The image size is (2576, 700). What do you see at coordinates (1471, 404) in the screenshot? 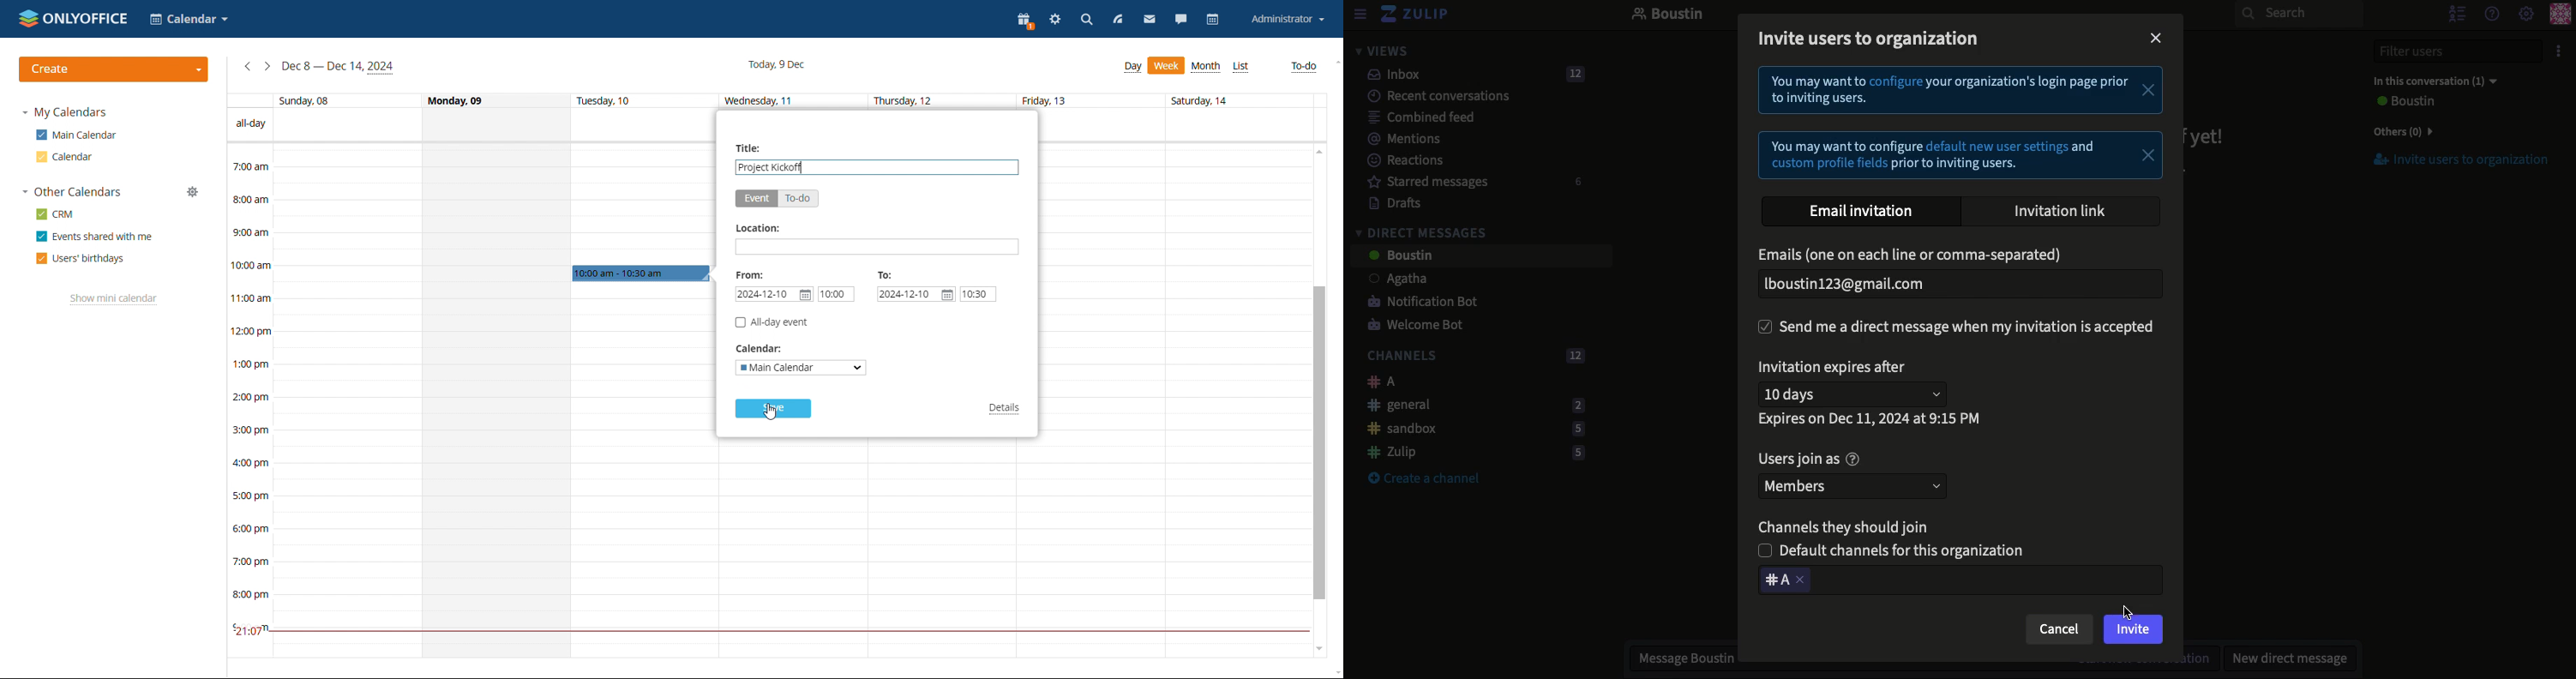
I see `General ` at bounding box center [1471, 404].